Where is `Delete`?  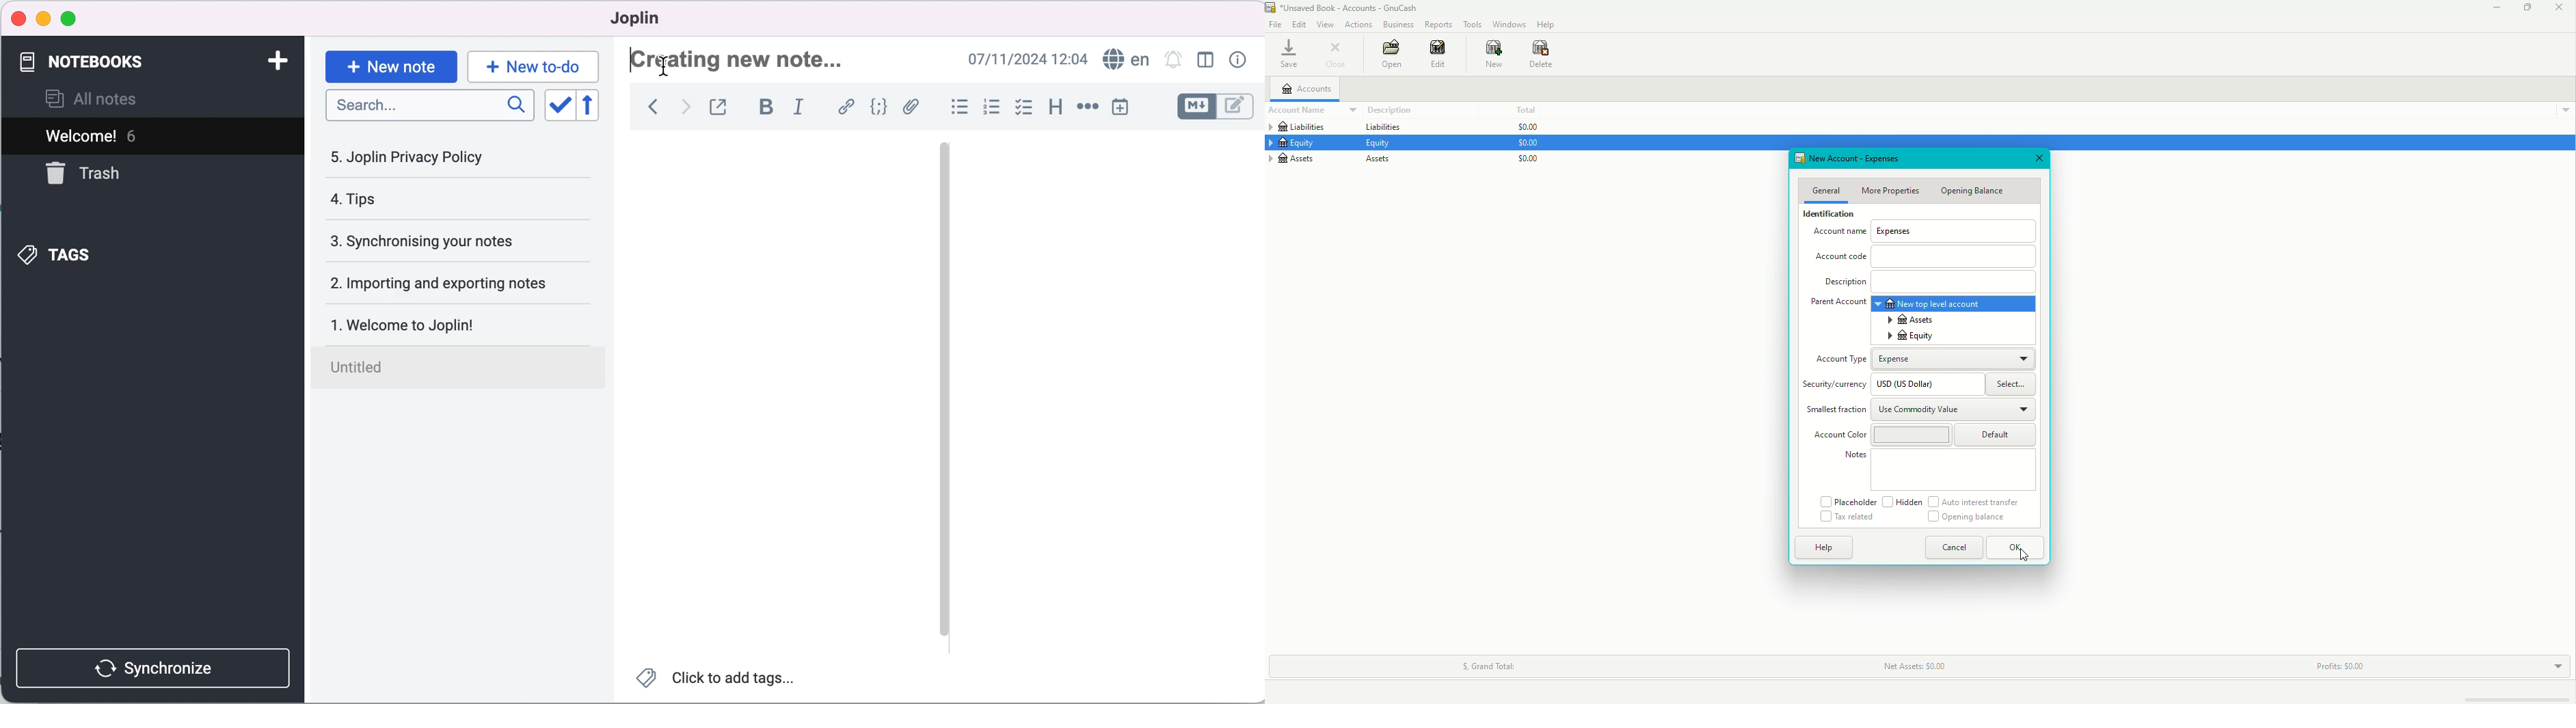 Delete is located at coordinates (1544, 54).